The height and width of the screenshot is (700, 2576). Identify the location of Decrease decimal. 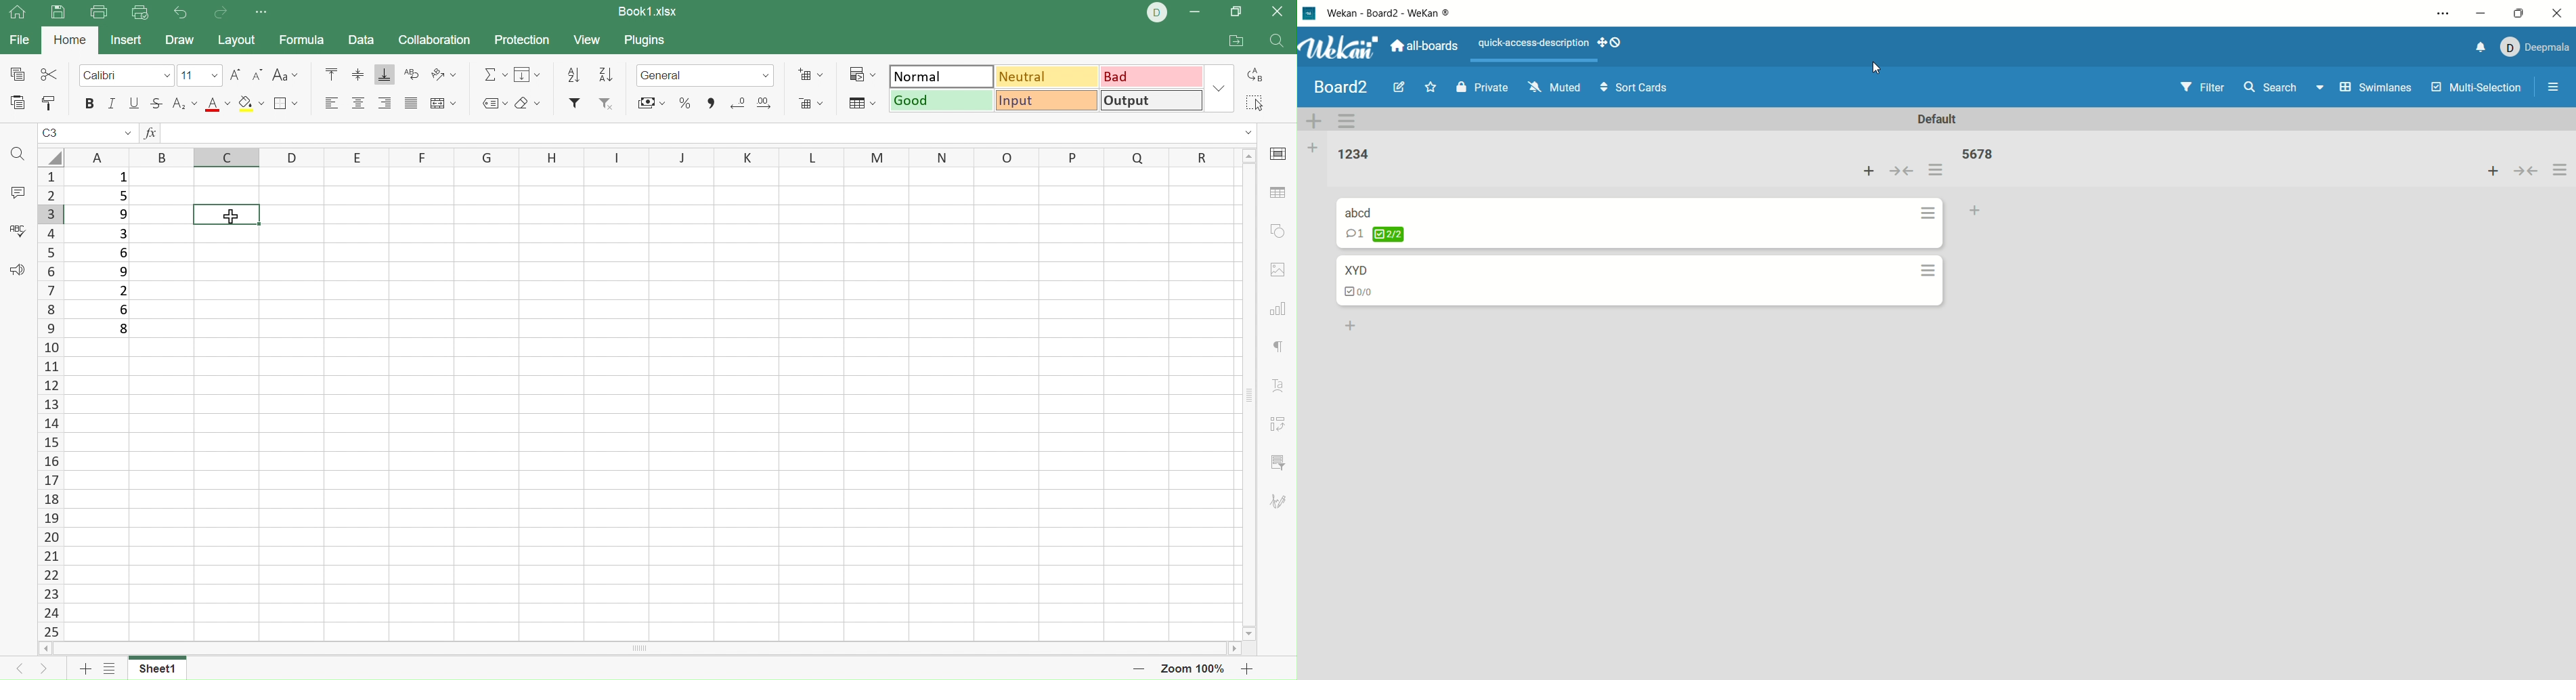
(735, 104).